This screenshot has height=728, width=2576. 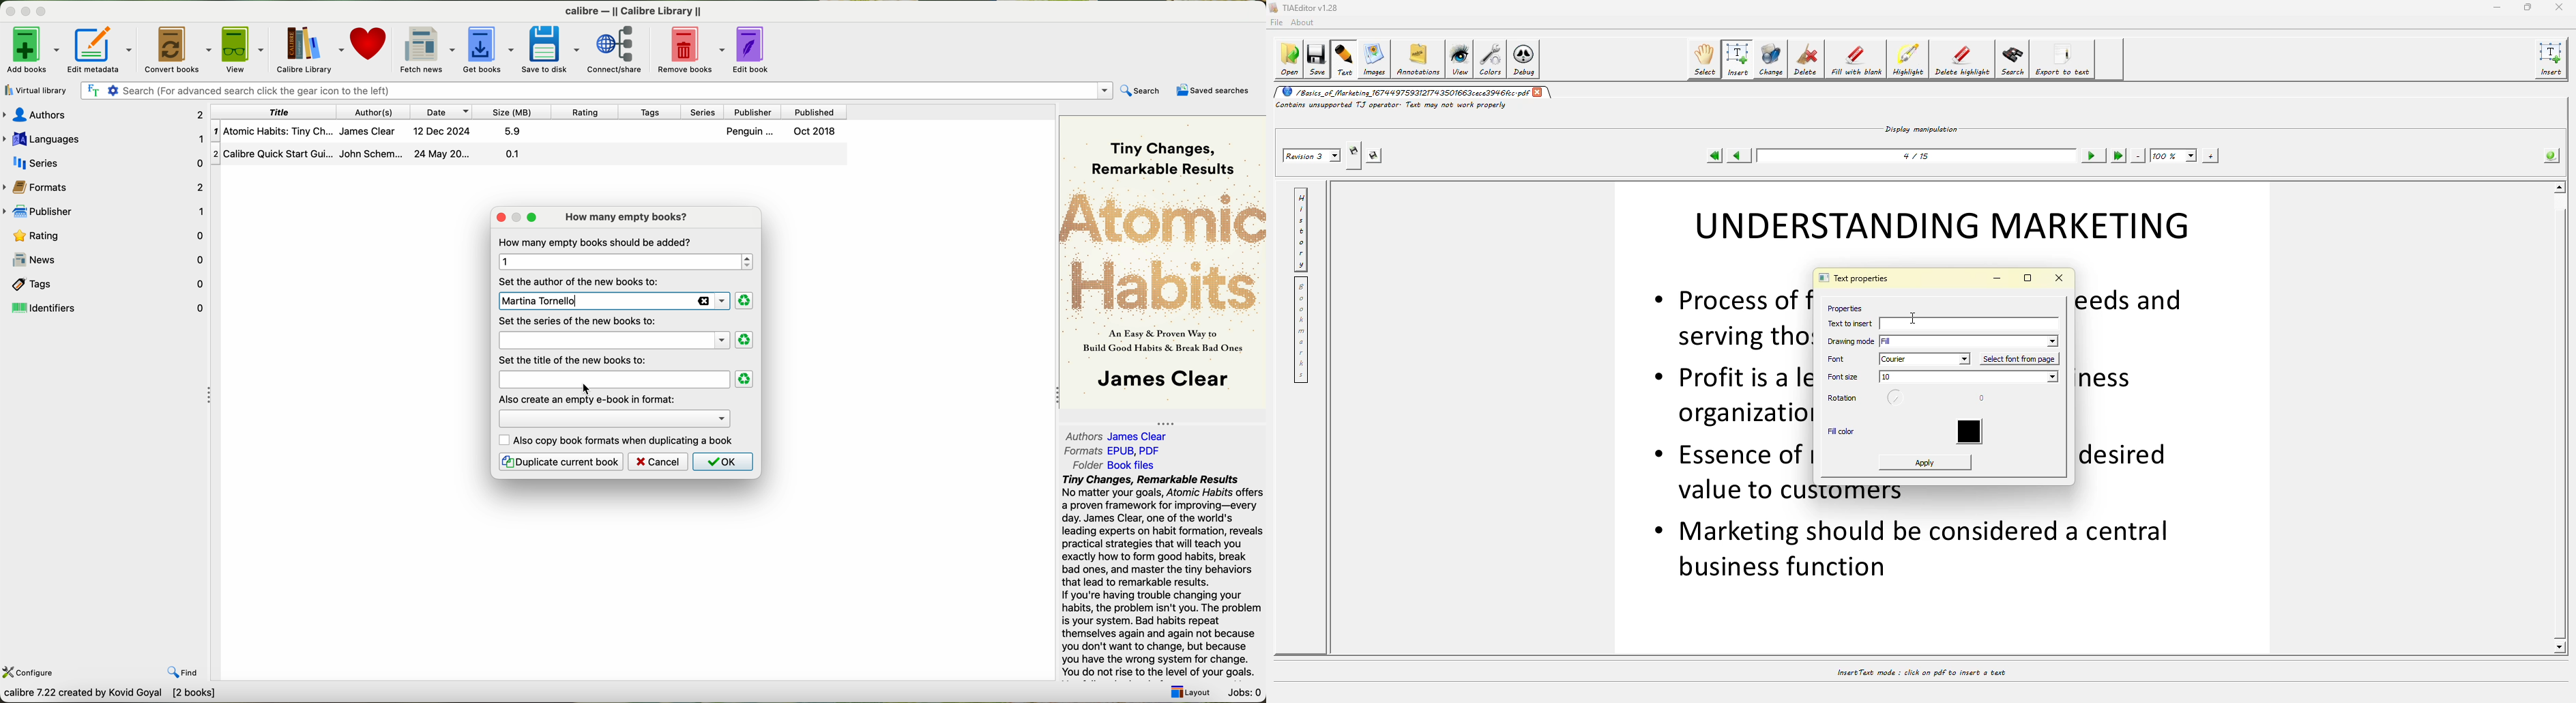 What do you see at coordinates (637, 9) in the screenshot?
I see `Calibre Calibre library` at bounding box center [637, 9].